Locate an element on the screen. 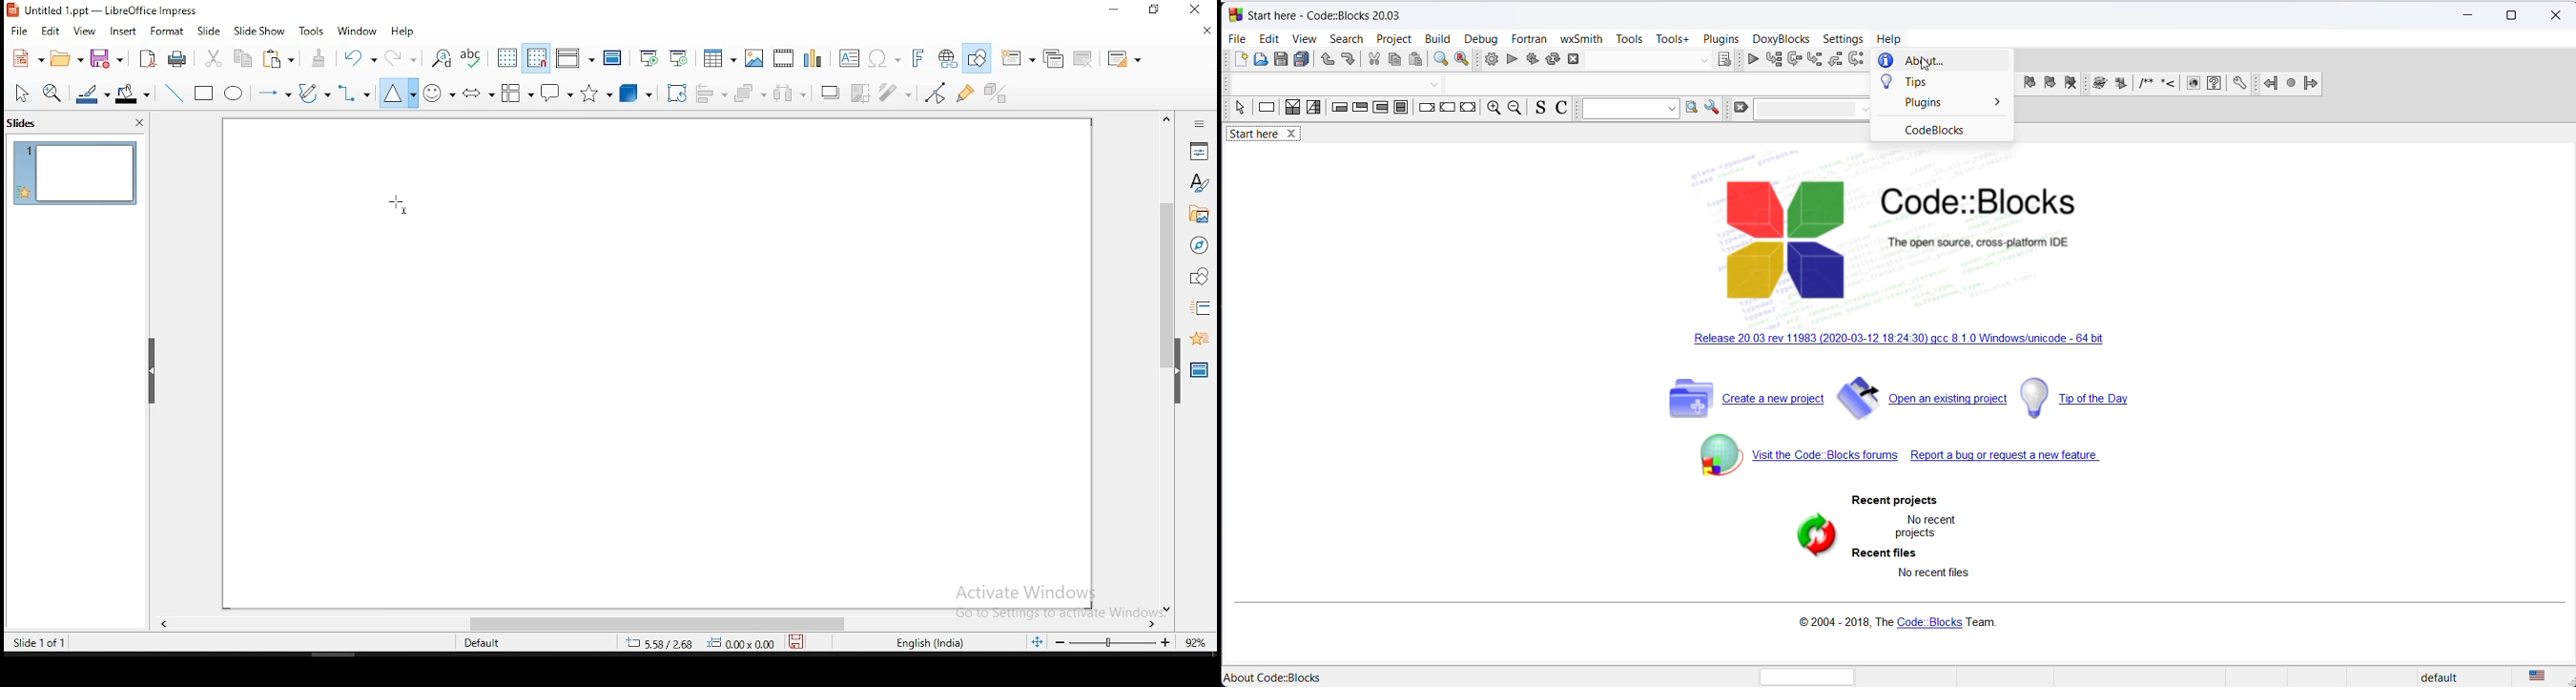 The image size is (2576, 700). paste is located at coordinates (1417, 61).